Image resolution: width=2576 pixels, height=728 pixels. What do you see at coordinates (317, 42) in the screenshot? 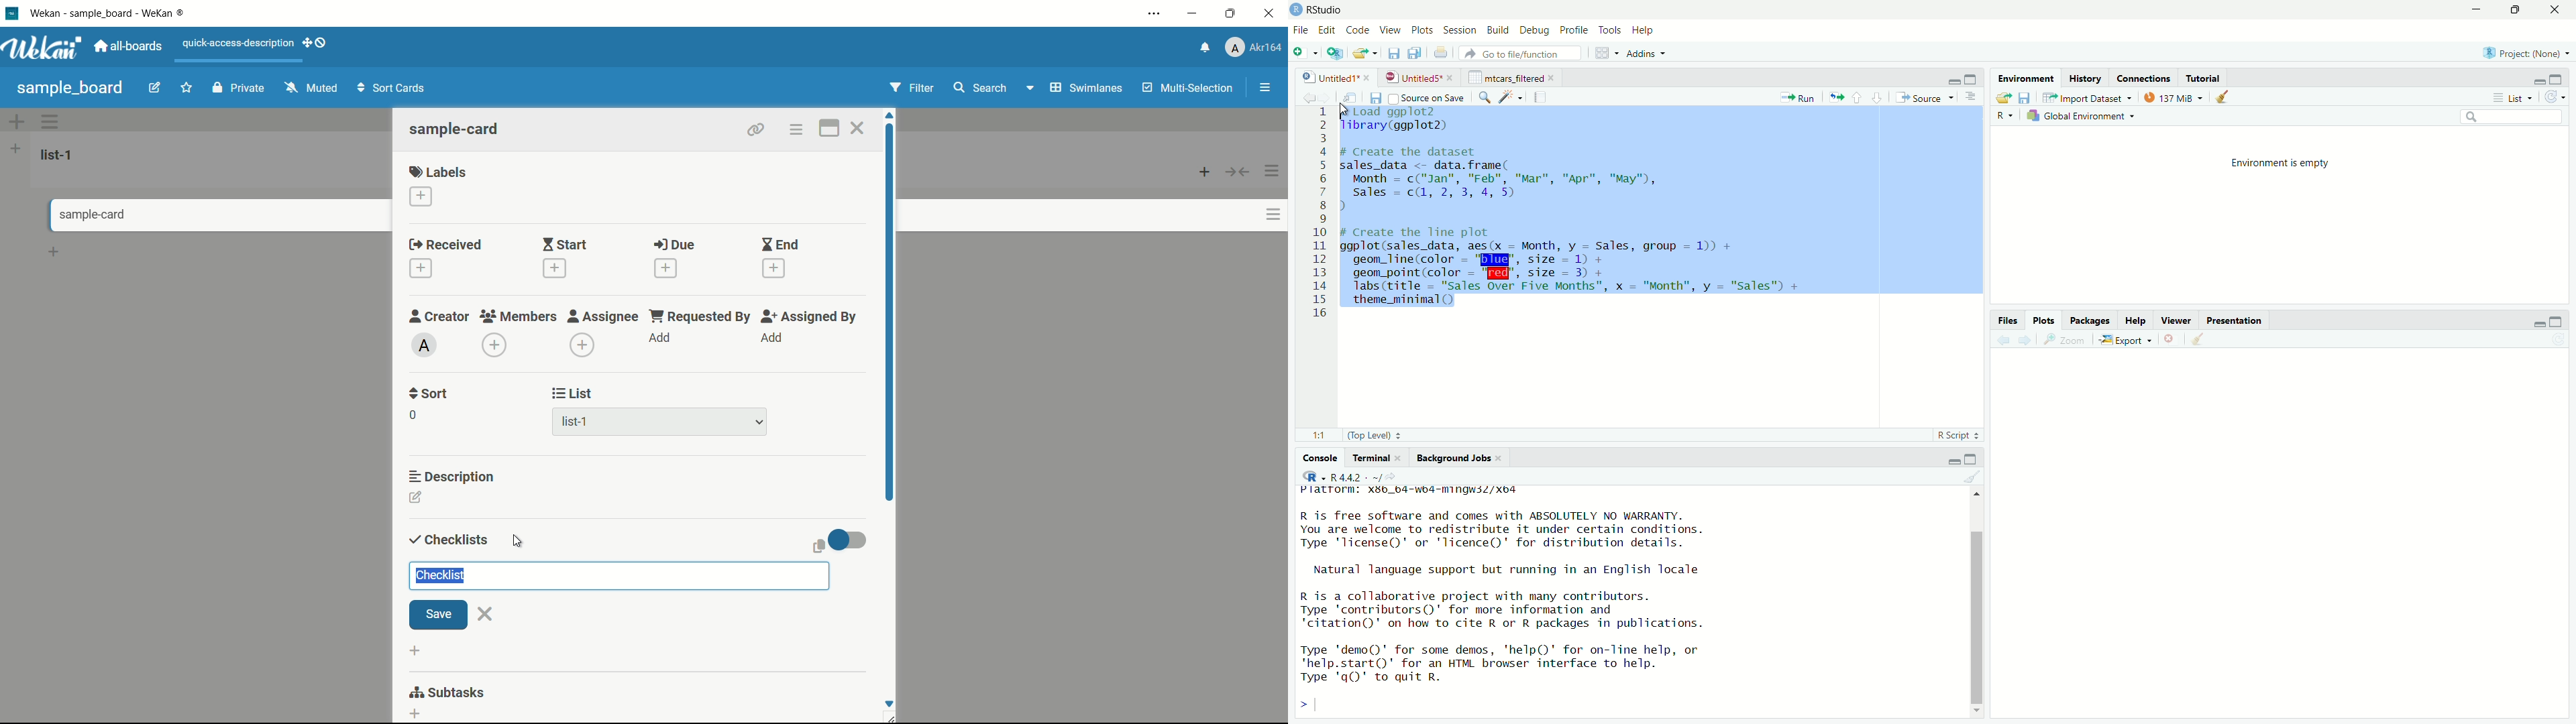
I see `show-desktop-drag-handles` at bounding box center [317, 42].